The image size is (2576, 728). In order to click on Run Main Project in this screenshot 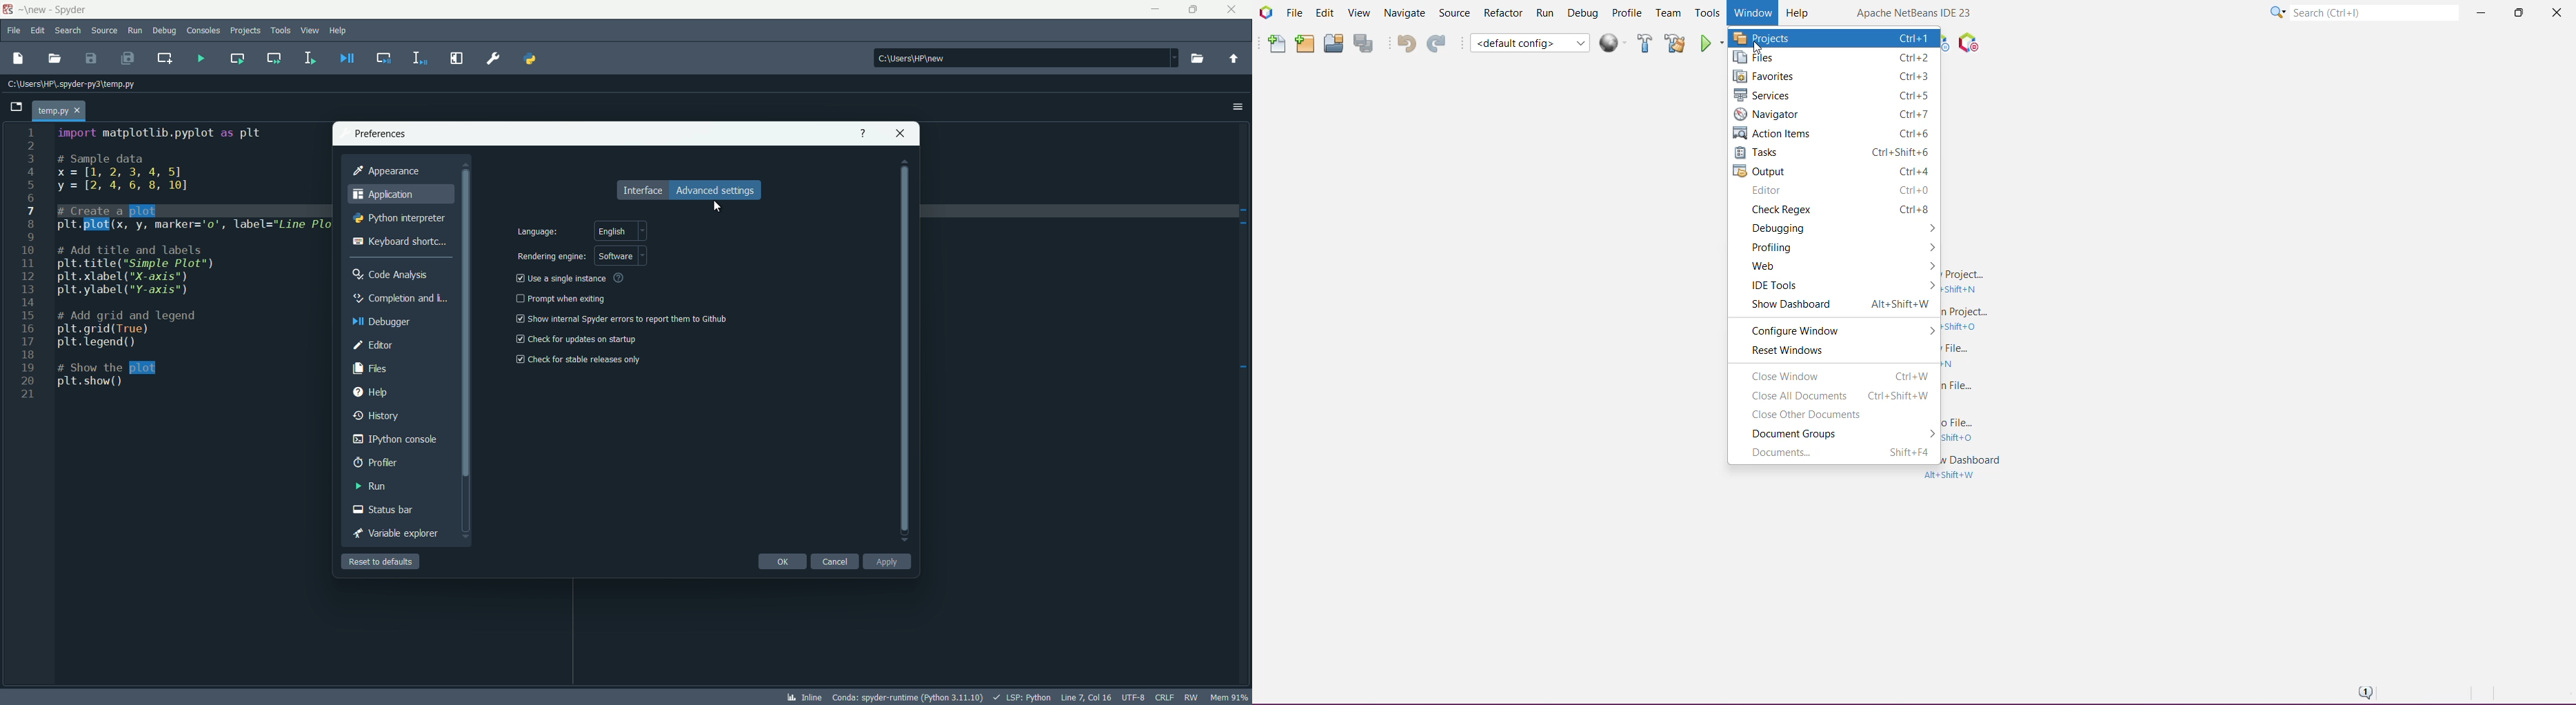, I will do `click(1712, 43)`.